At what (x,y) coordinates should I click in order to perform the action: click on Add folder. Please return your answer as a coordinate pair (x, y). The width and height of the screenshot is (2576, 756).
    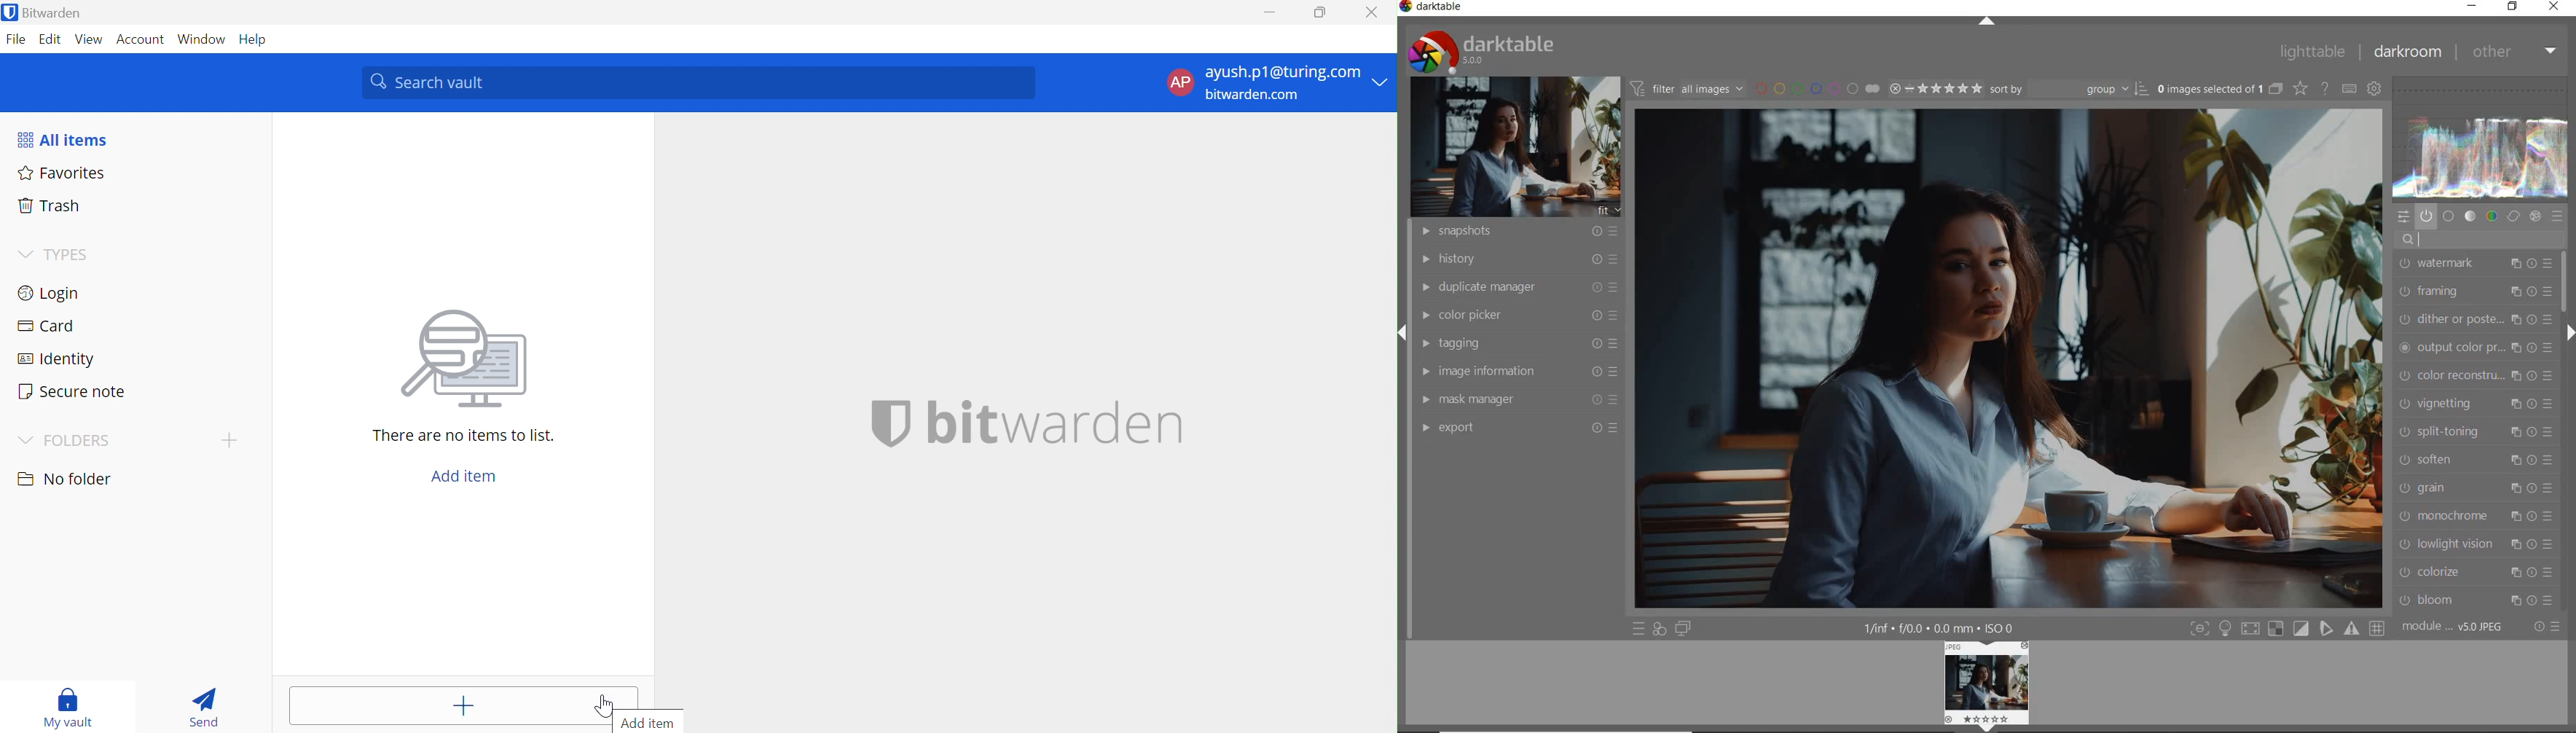
    Looking at the image, I should click on (229, 441).